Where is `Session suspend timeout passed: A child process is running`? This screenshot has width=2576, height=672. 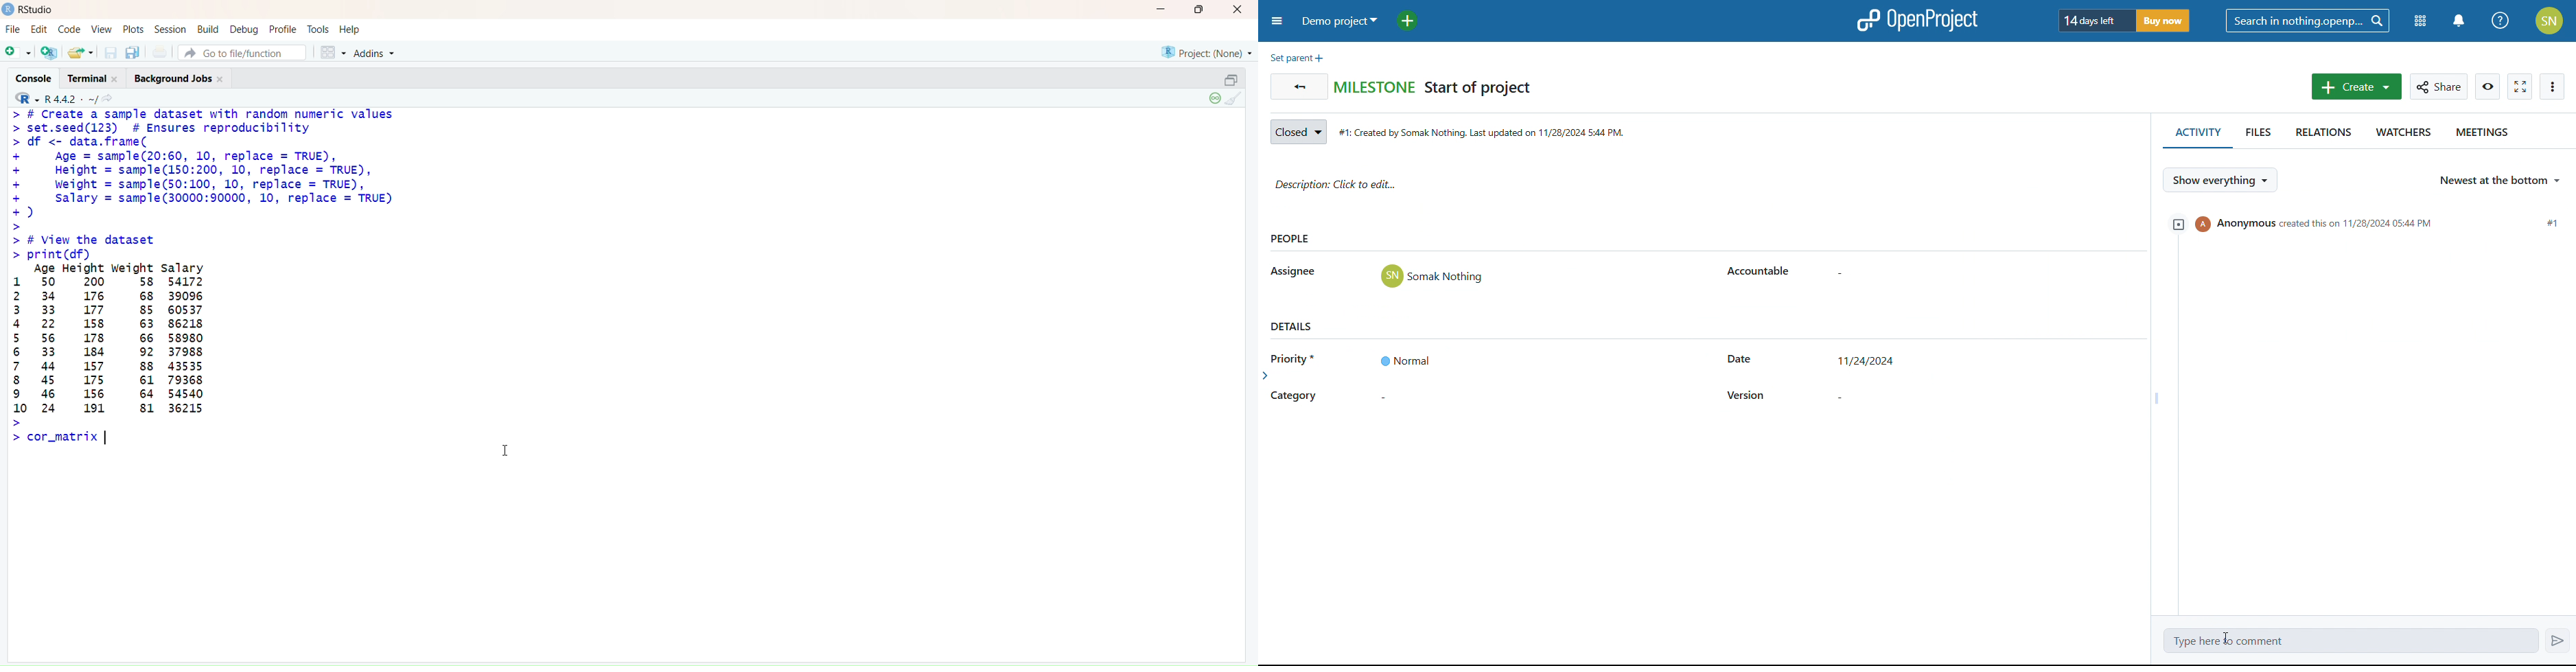
Session suspend timeout passed: A child process is running is located at coordinates (1213, 99).